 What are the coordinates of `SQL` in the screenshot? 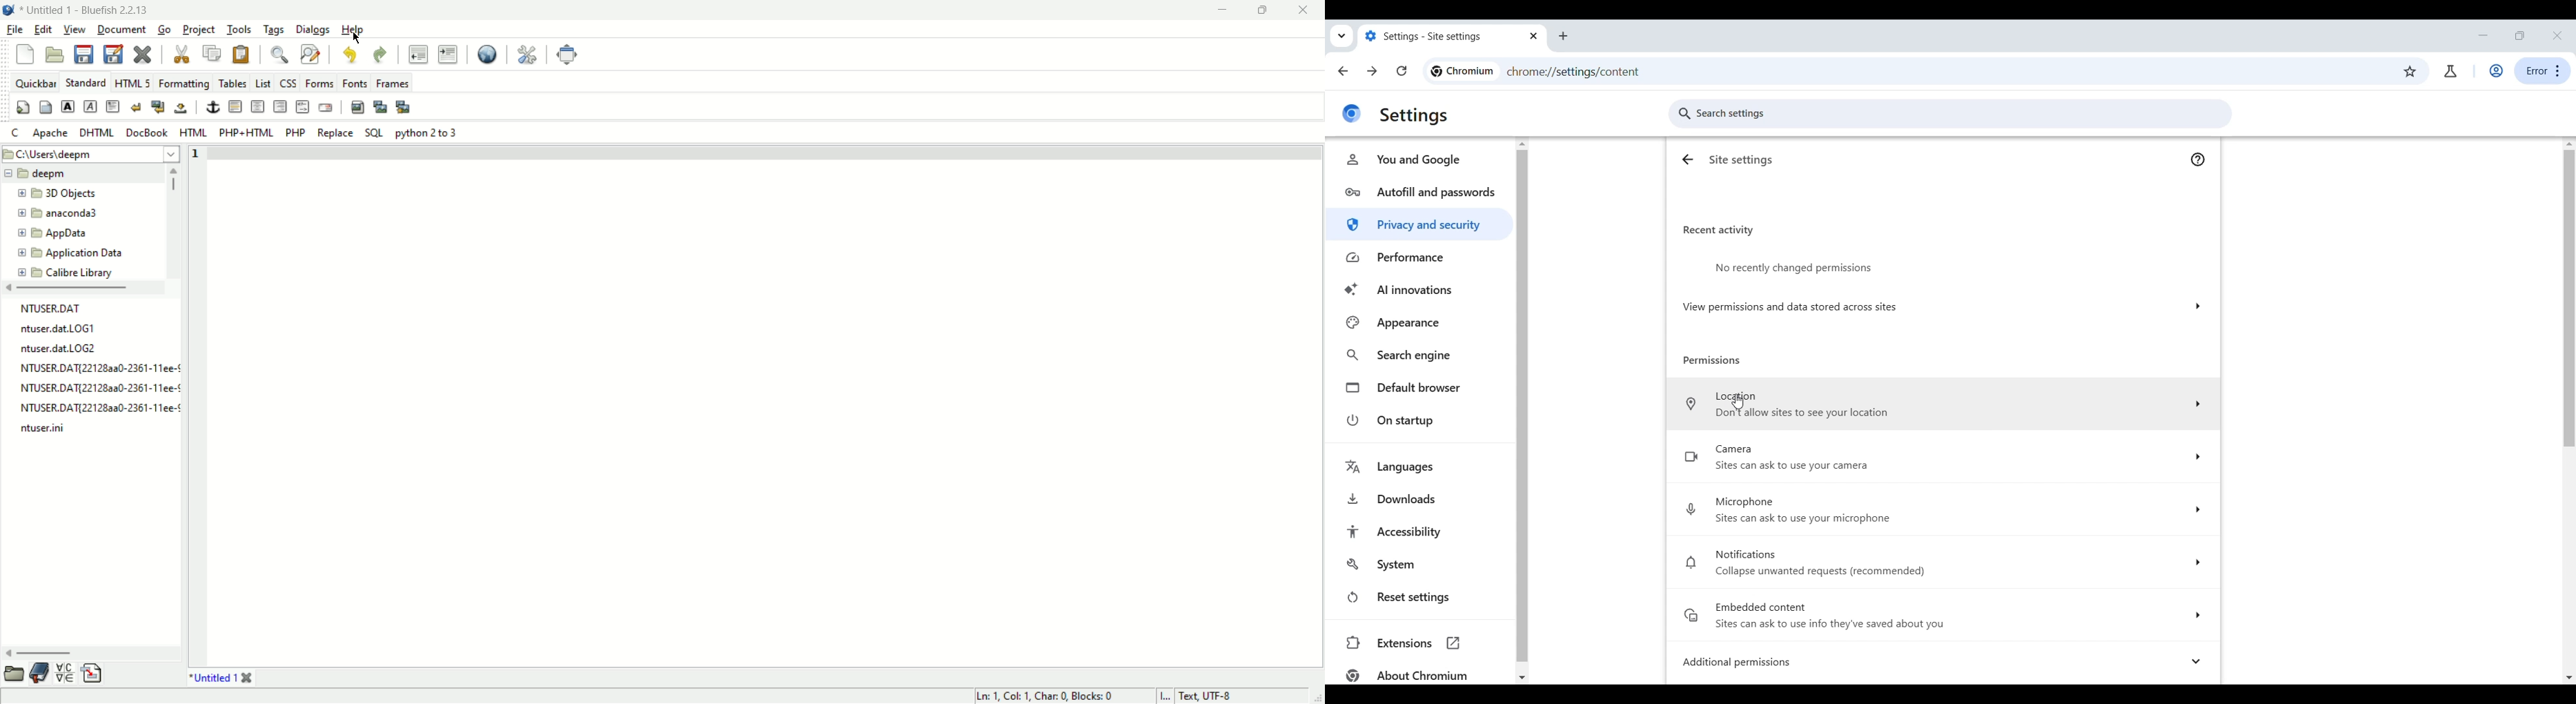 It's located at (373, 133).